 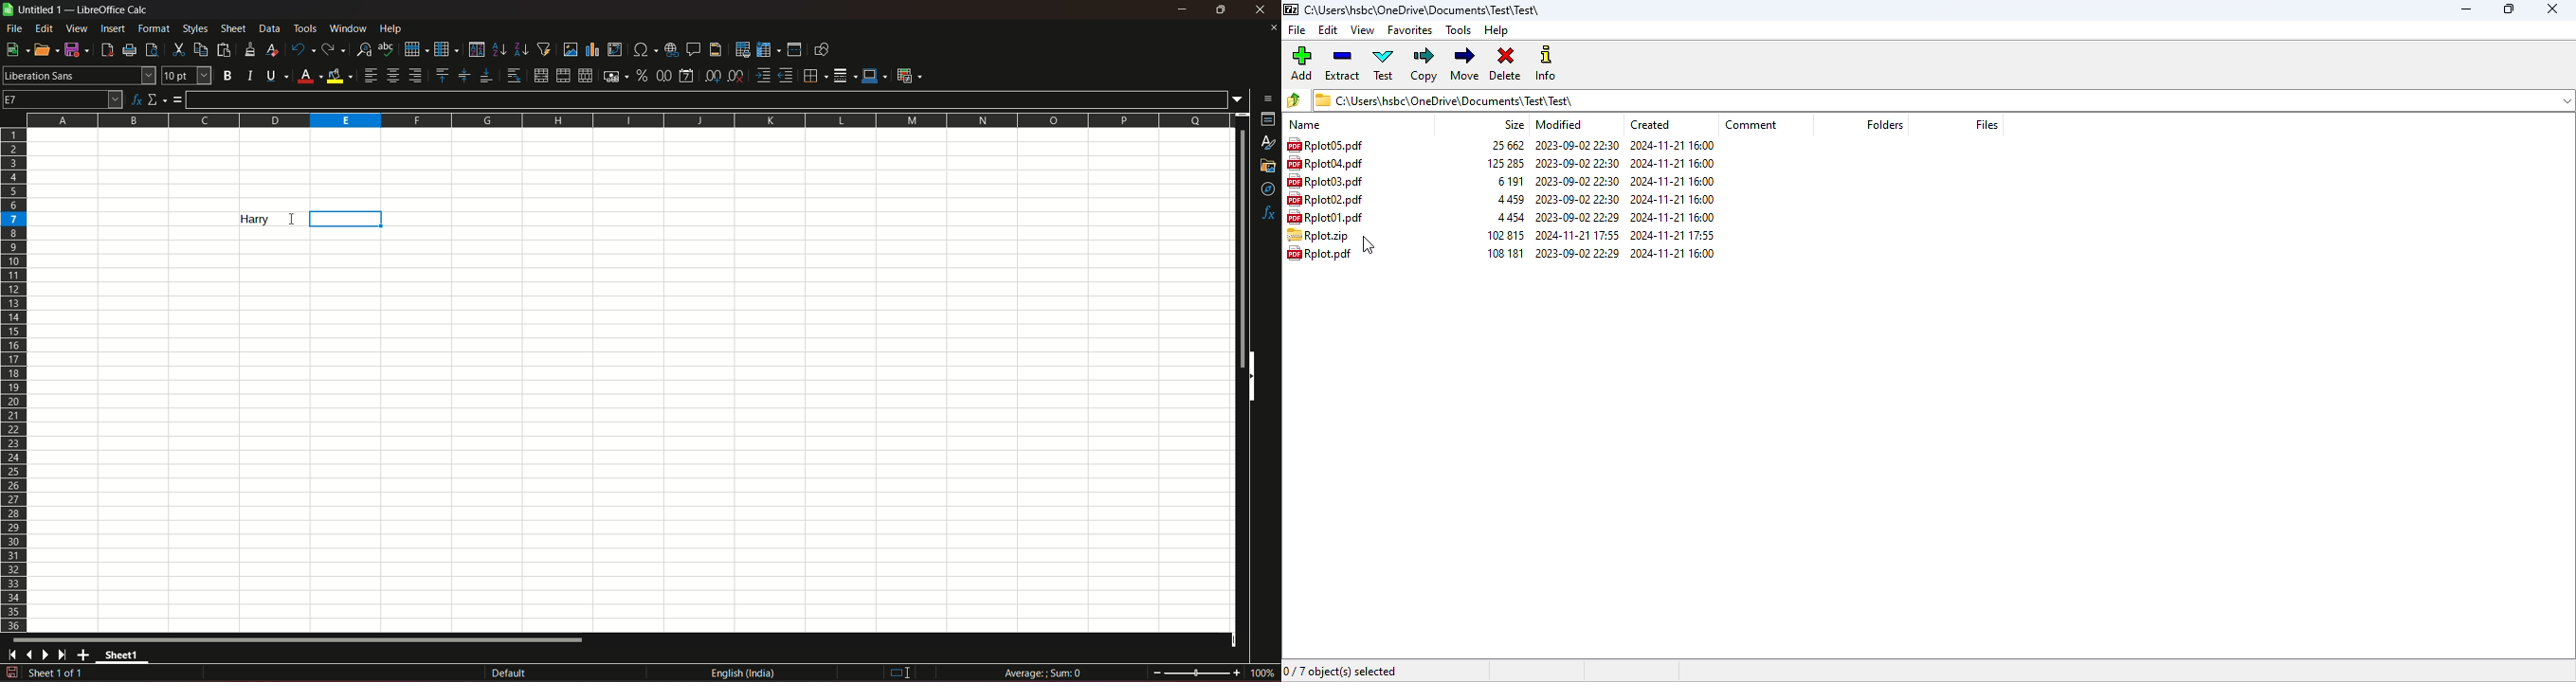 What do you see at coordinates (158, 99) in the screenshot?
I see `select function` at bounding box center [158, 99].